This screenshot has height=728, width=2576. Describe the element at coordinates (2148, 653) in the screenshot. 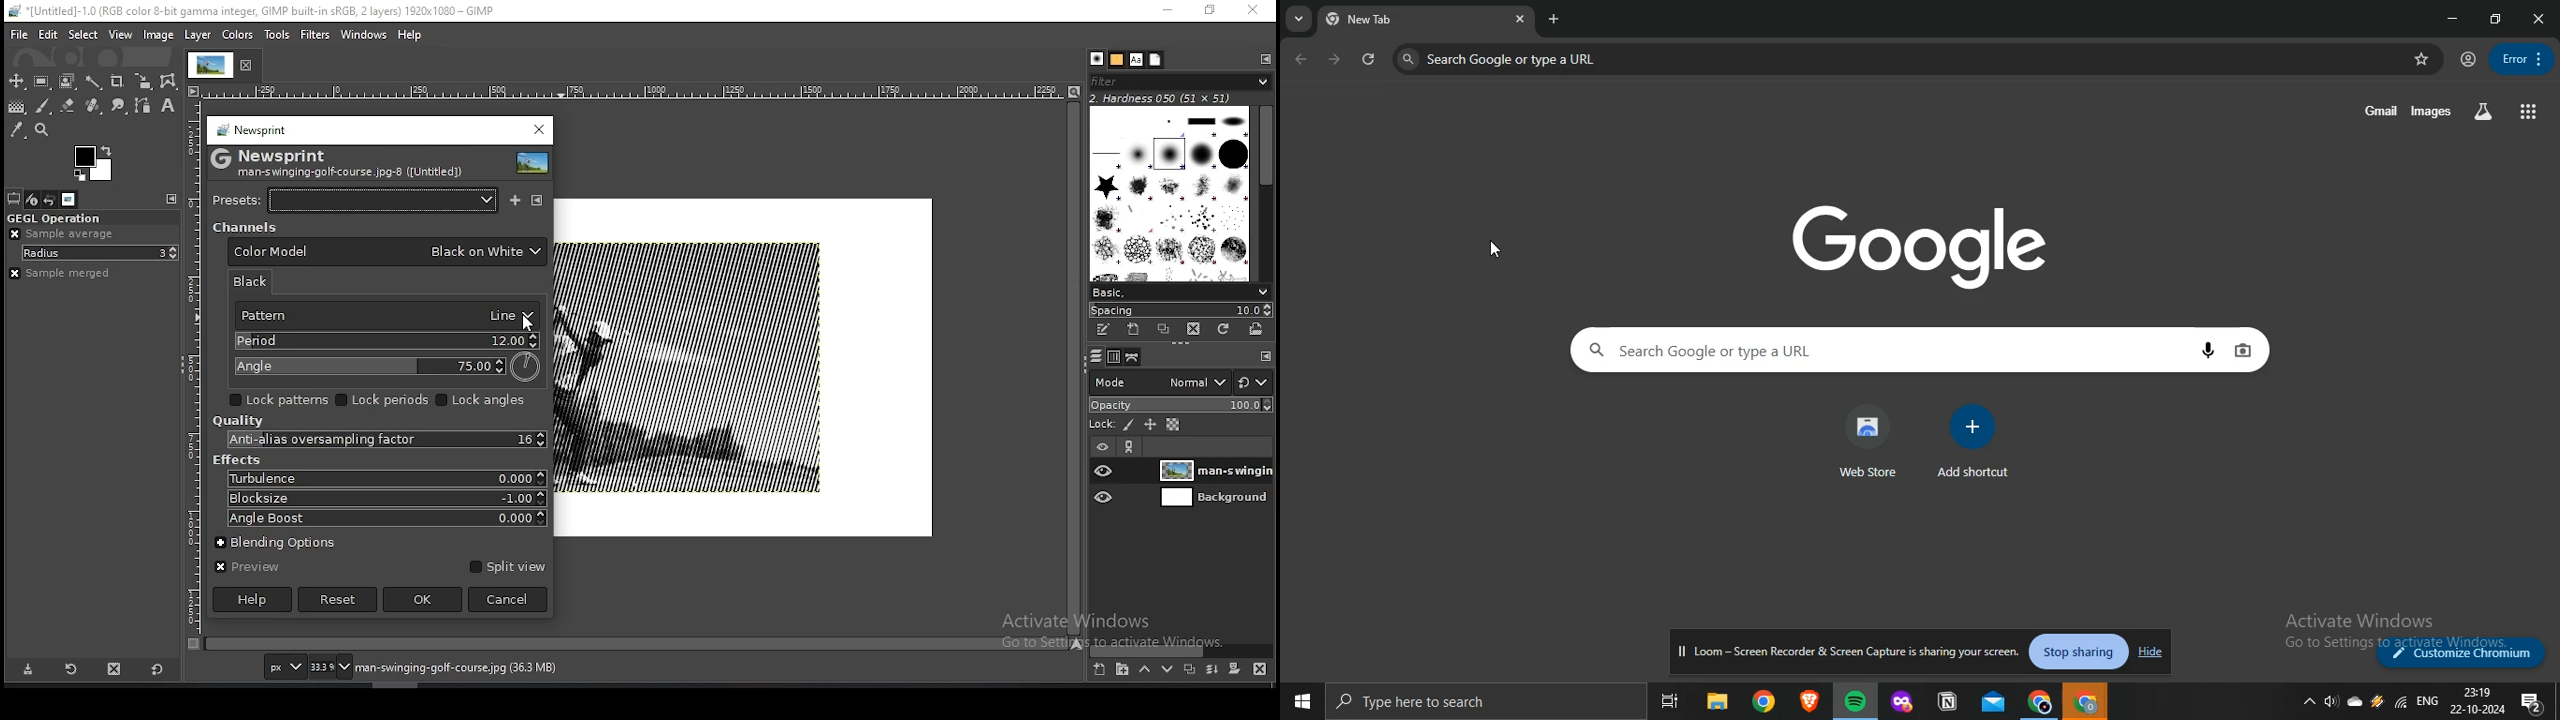

I see ` Hide` at that location.